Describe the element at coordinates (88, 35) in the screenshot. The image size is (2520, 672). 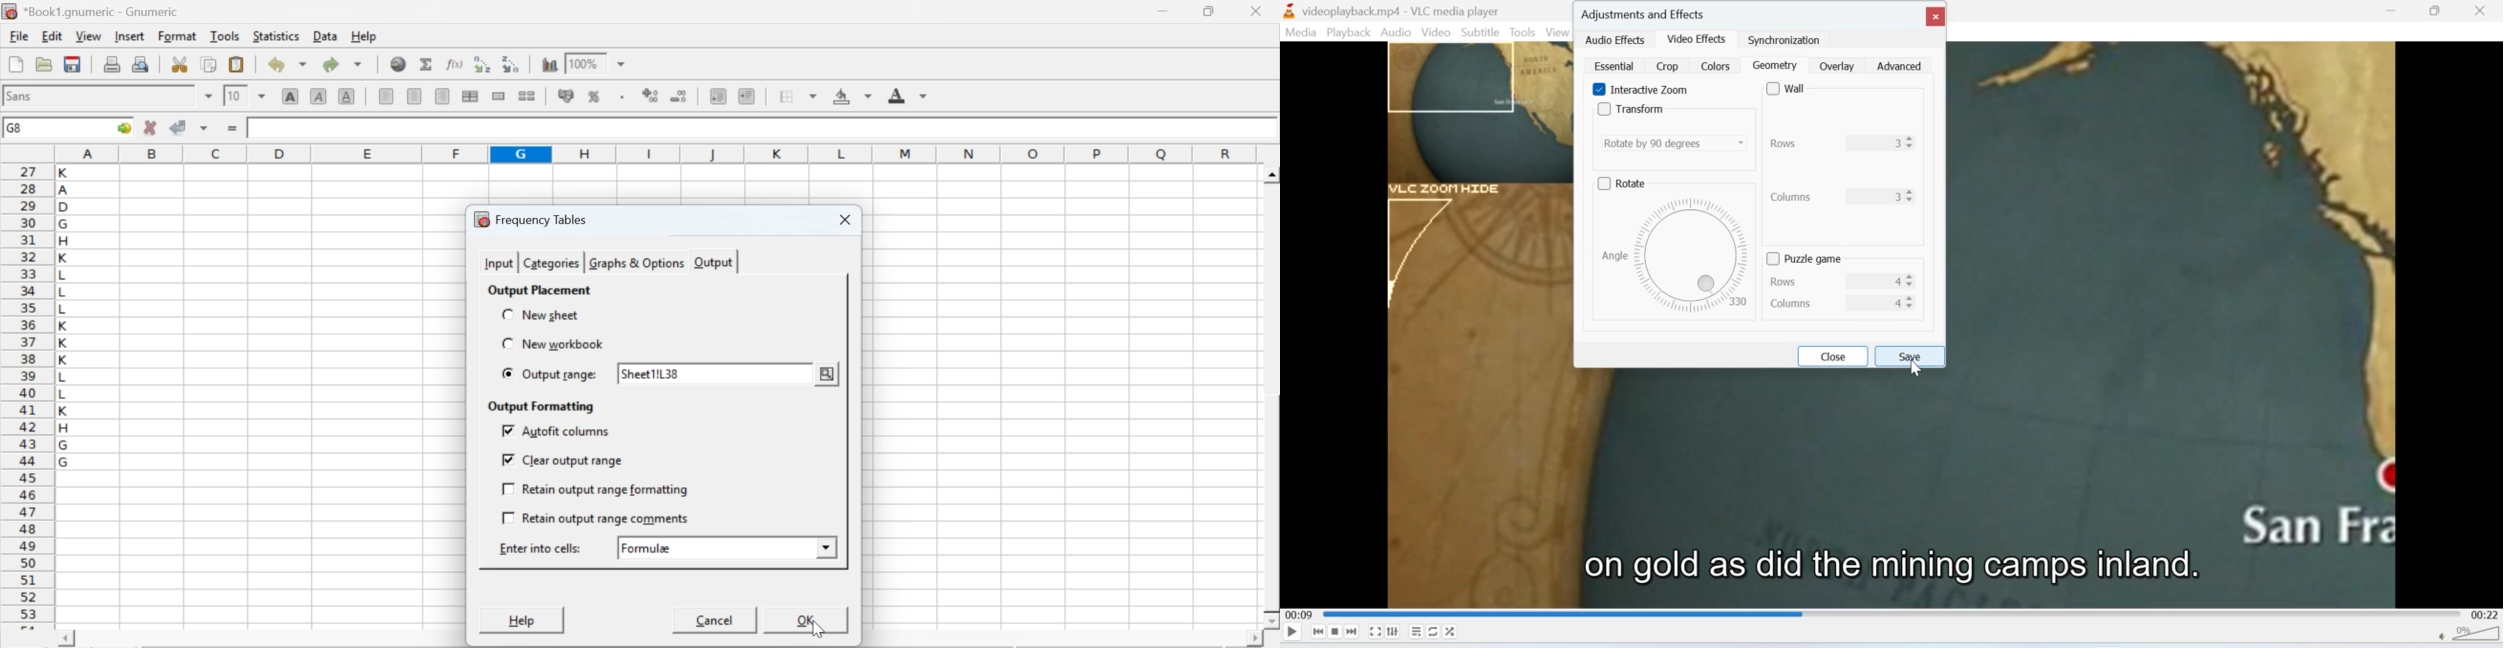
I see `view` at that location.